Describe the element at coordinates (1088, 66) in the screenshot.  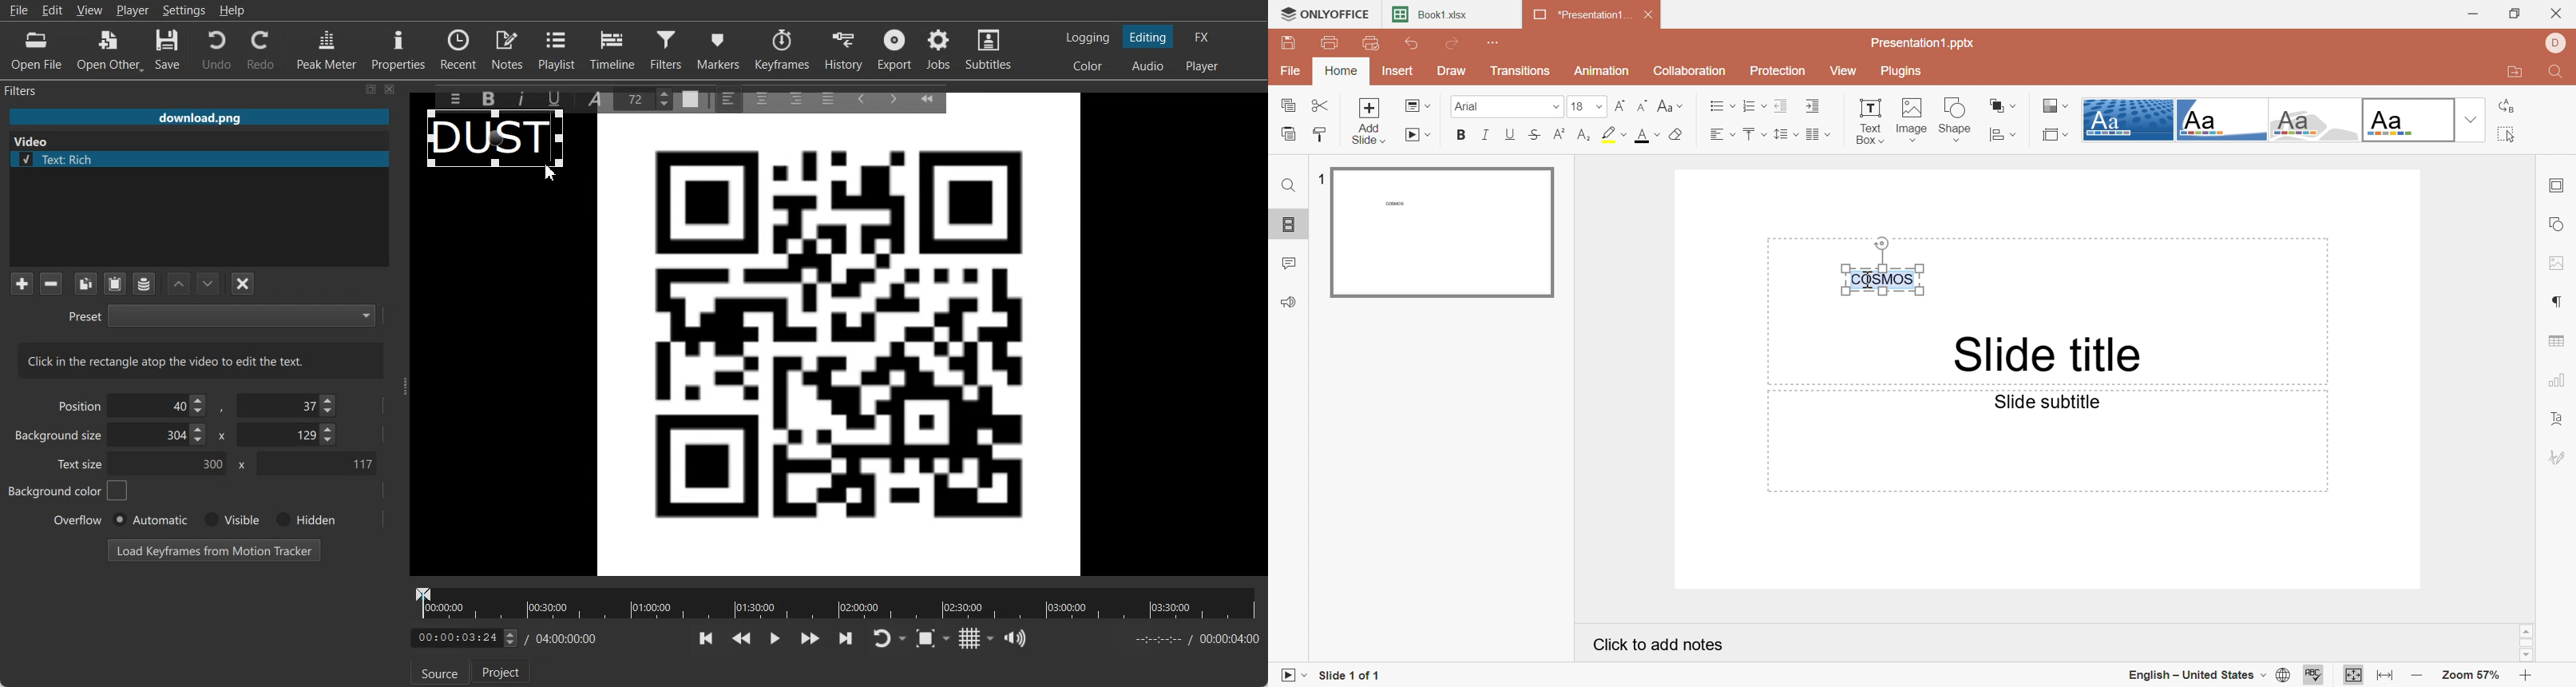
I see `Switching to the Color layout` at that location.